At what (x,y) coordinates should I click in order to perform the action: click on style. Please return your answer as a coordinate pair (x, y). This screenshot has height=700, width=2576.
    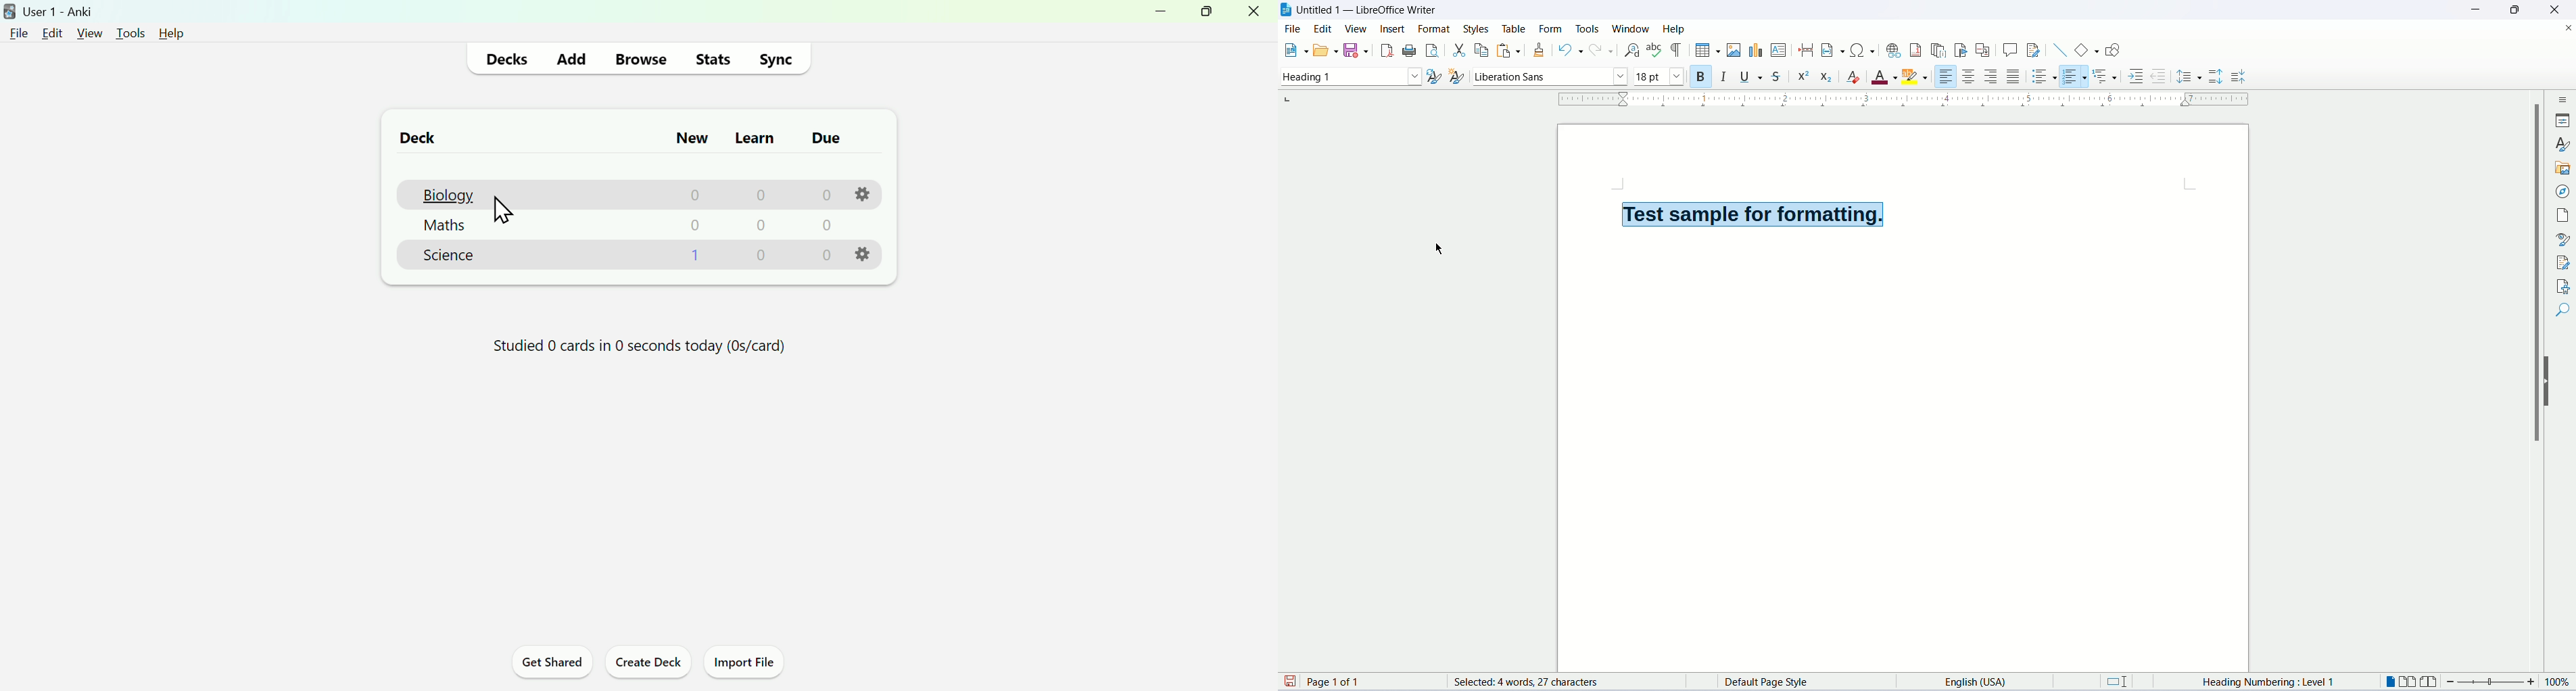
    Looking at the image, I should click on (2562, 145).